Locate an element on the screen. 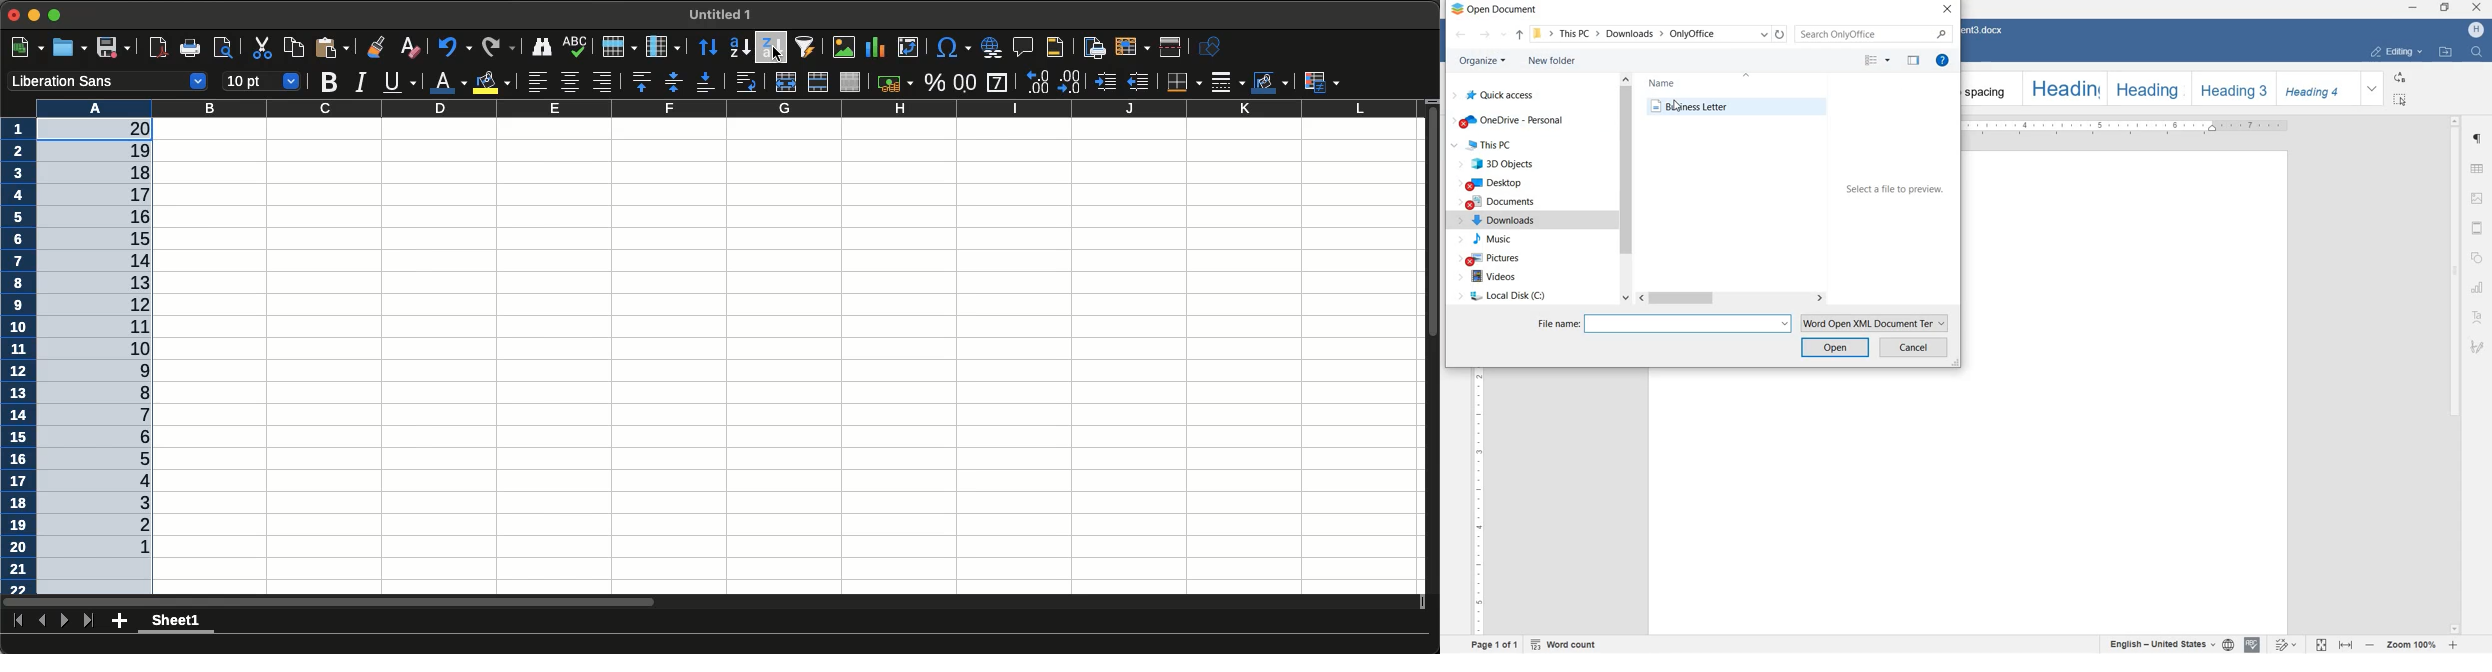 This screenshot has width=2492, height=672. Align center is located at coordinates (570, 82).